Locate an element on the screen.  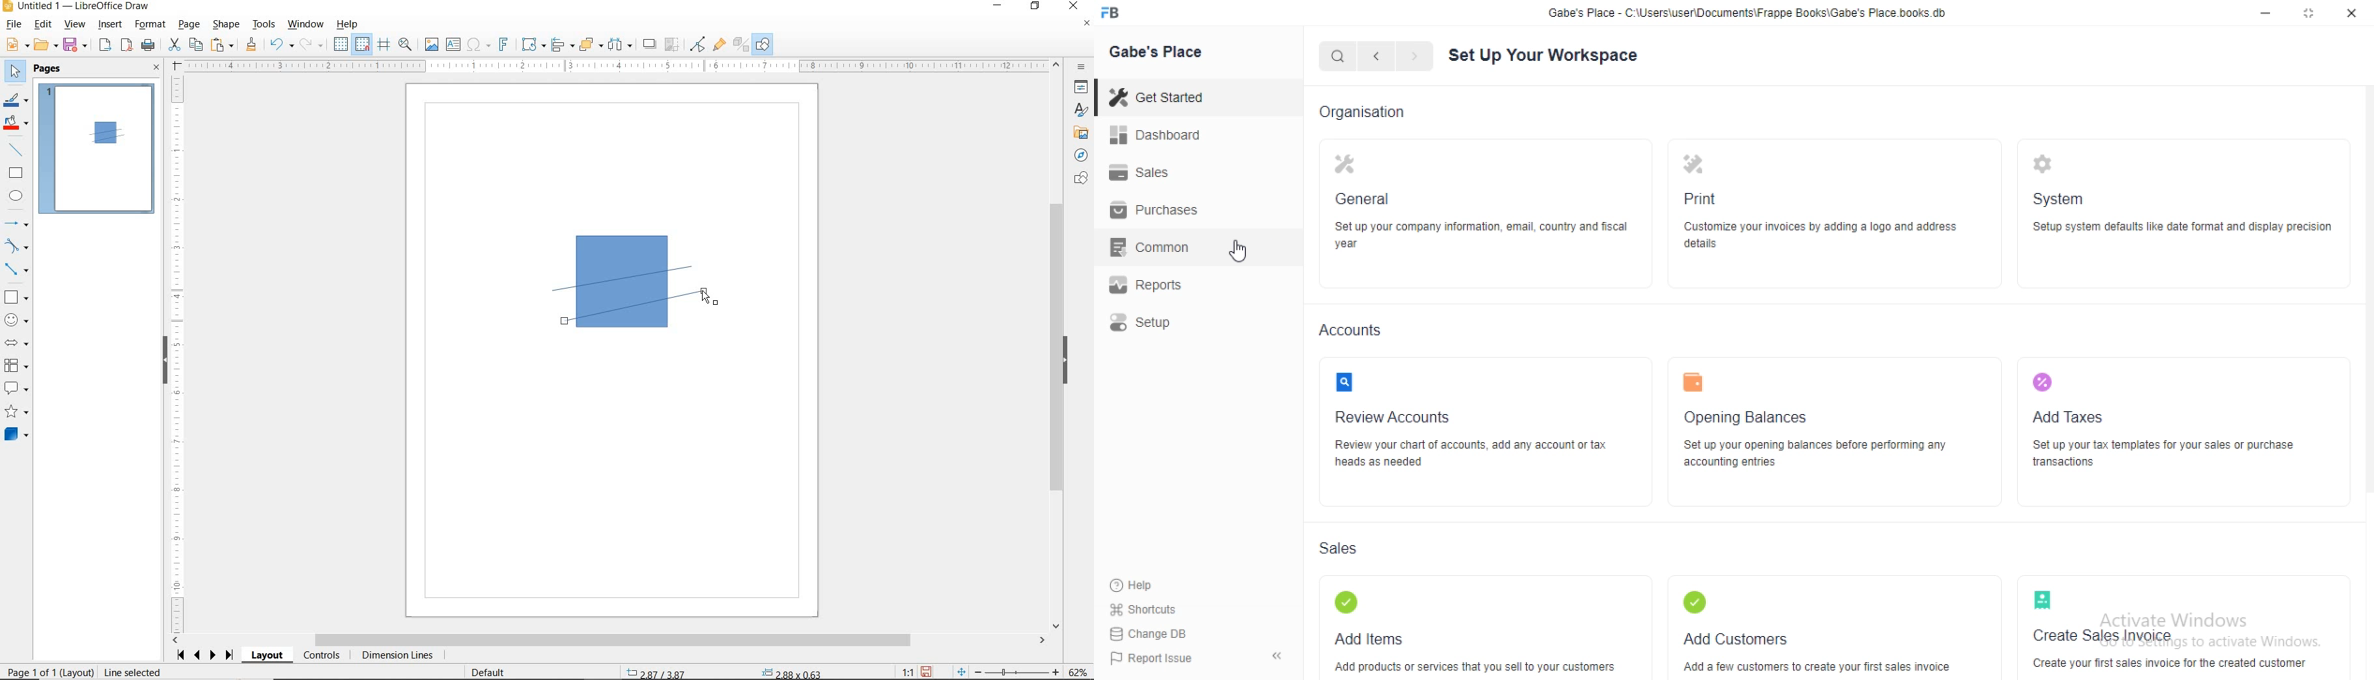
System is located at coordinates (2063, 199).